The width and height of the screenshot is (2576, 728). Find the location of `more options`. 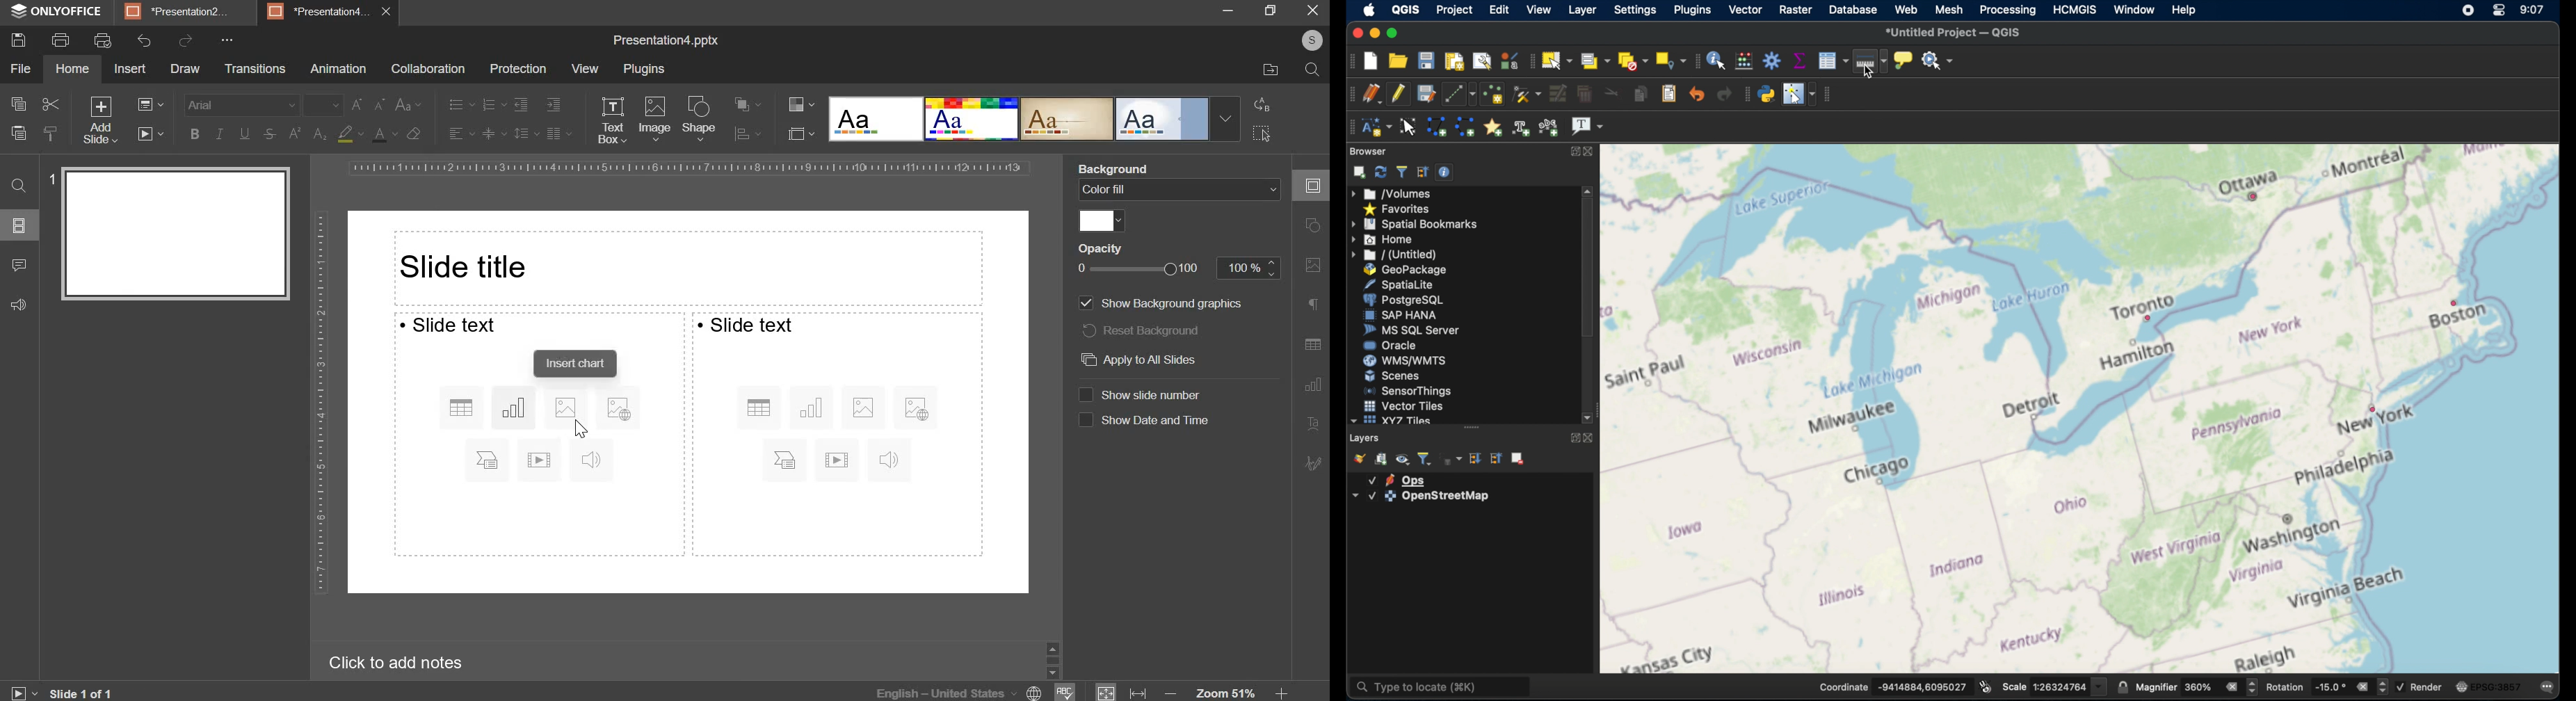

more options is located at coordinates (228, 40).